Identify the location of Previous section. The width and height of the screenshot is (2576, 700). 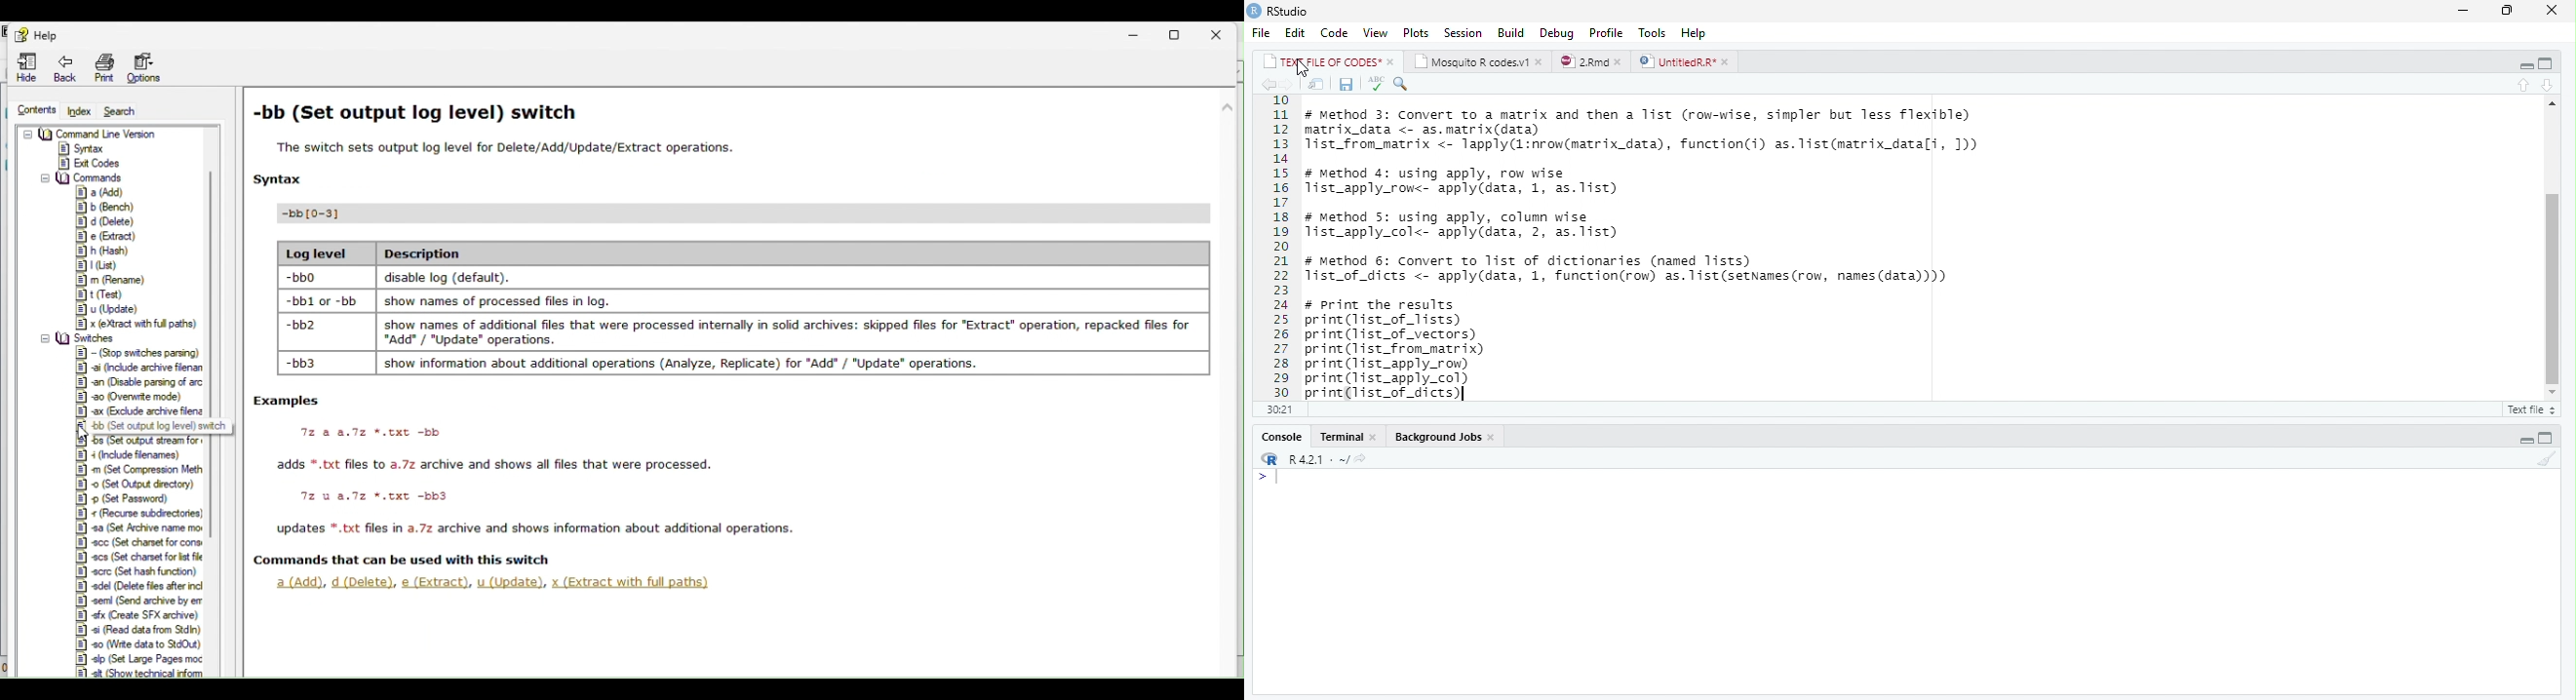
(2548, 85).